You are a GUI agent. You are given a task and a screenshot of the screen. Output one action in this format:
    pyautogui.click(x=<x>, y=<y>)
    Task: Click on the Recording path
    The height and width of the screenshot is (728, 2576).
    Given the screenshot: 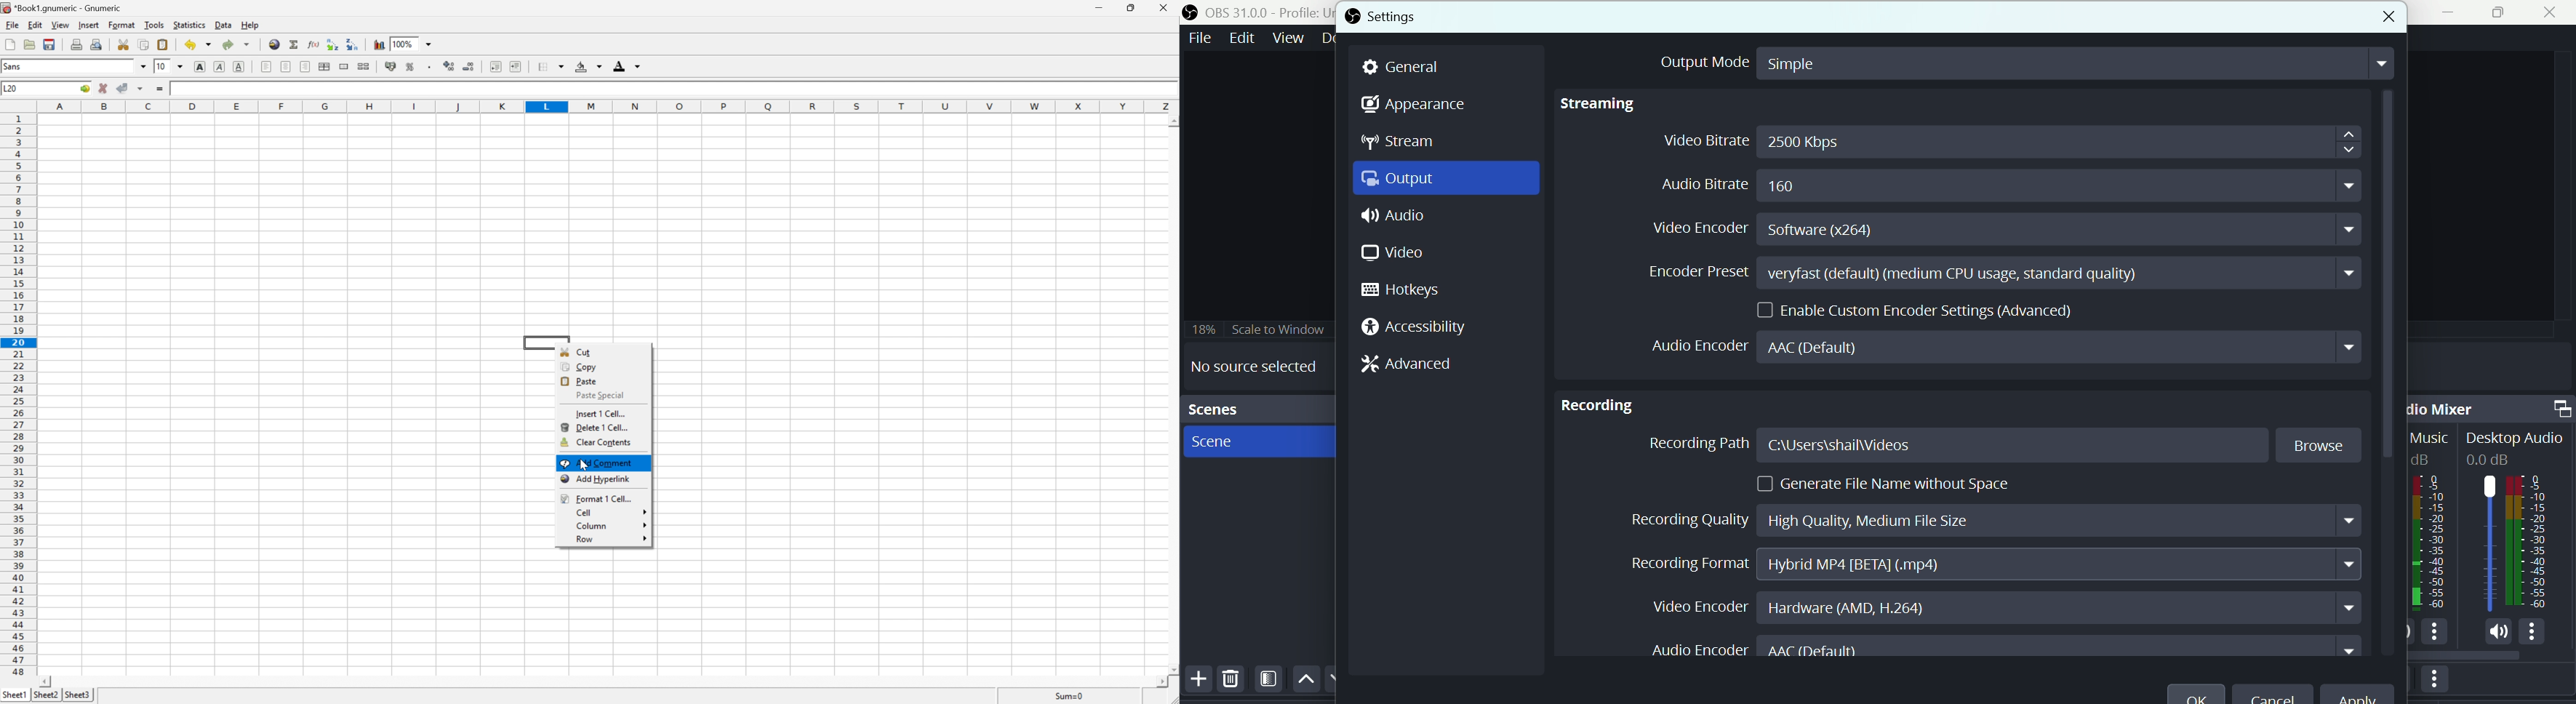 What is the action you would take?
    pyautogui.click(x=1955, y=447)
    